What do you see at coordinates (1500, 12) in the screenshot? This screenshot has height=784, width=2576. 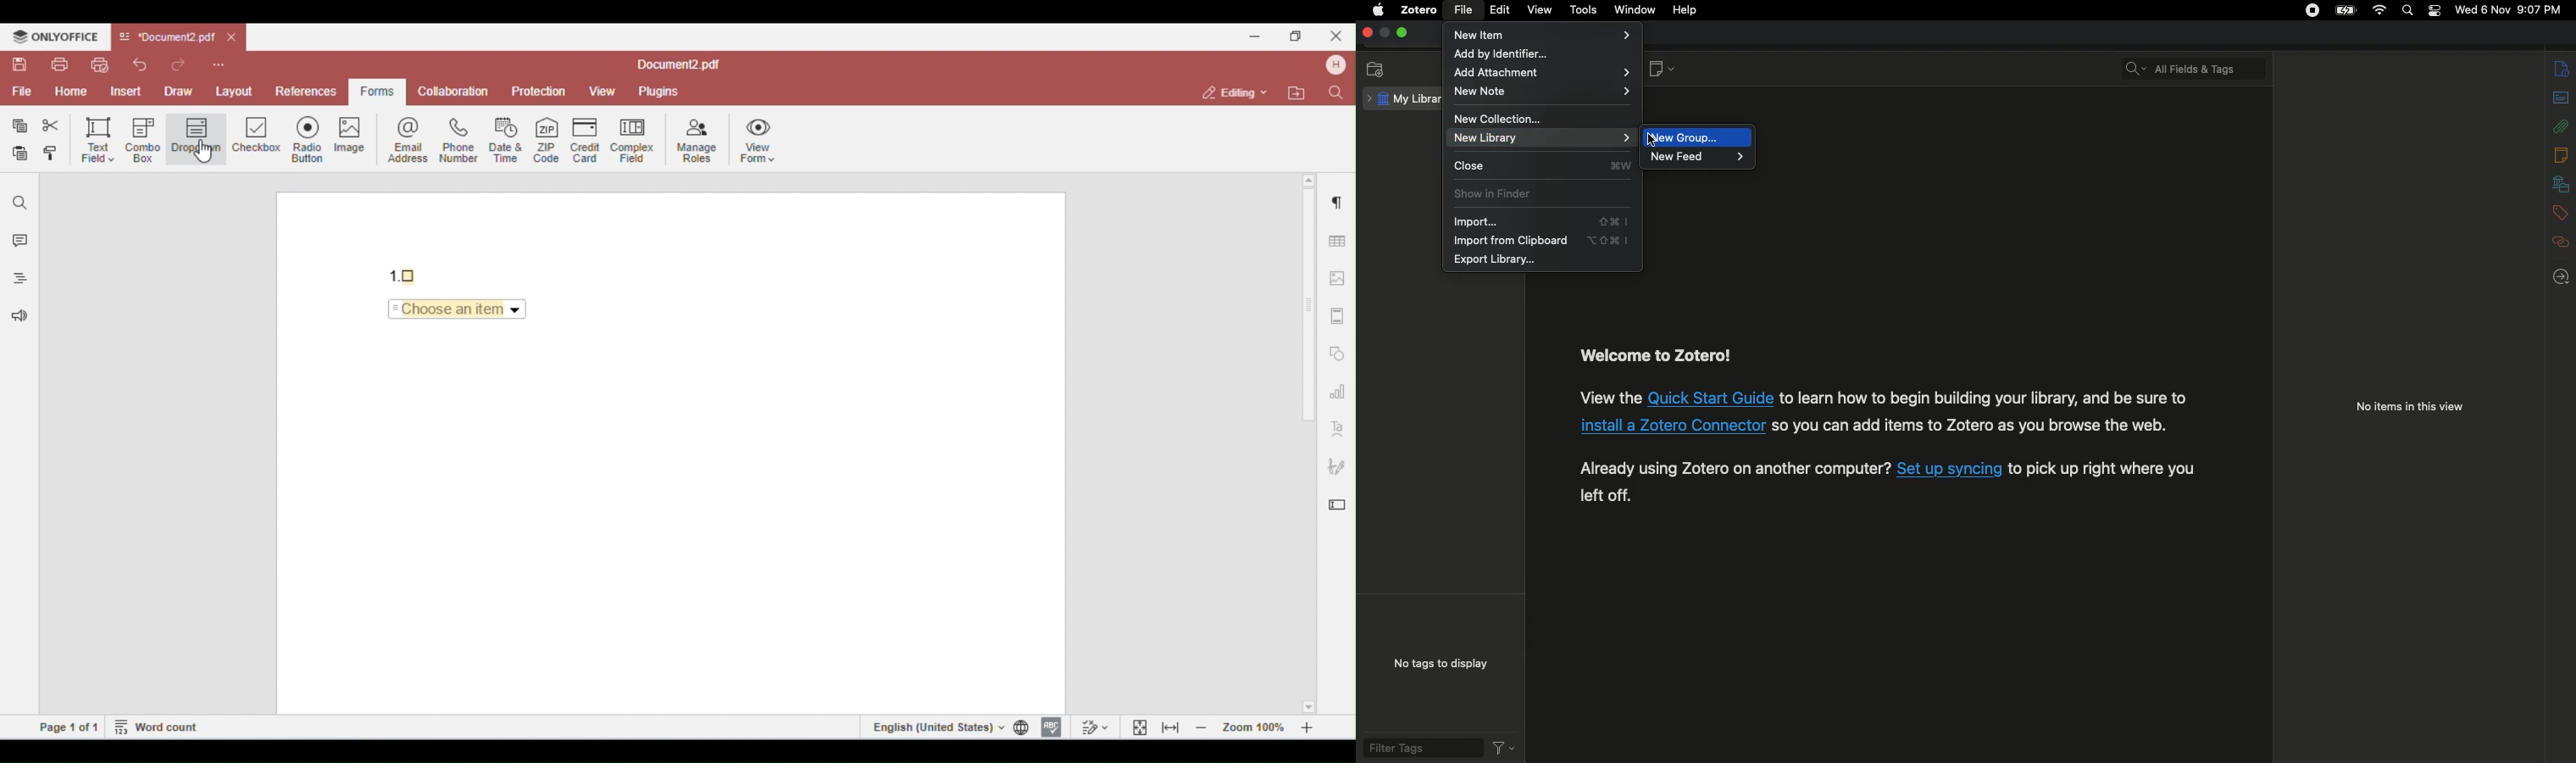 I see `Edit` at bounding box center [1500, 12].